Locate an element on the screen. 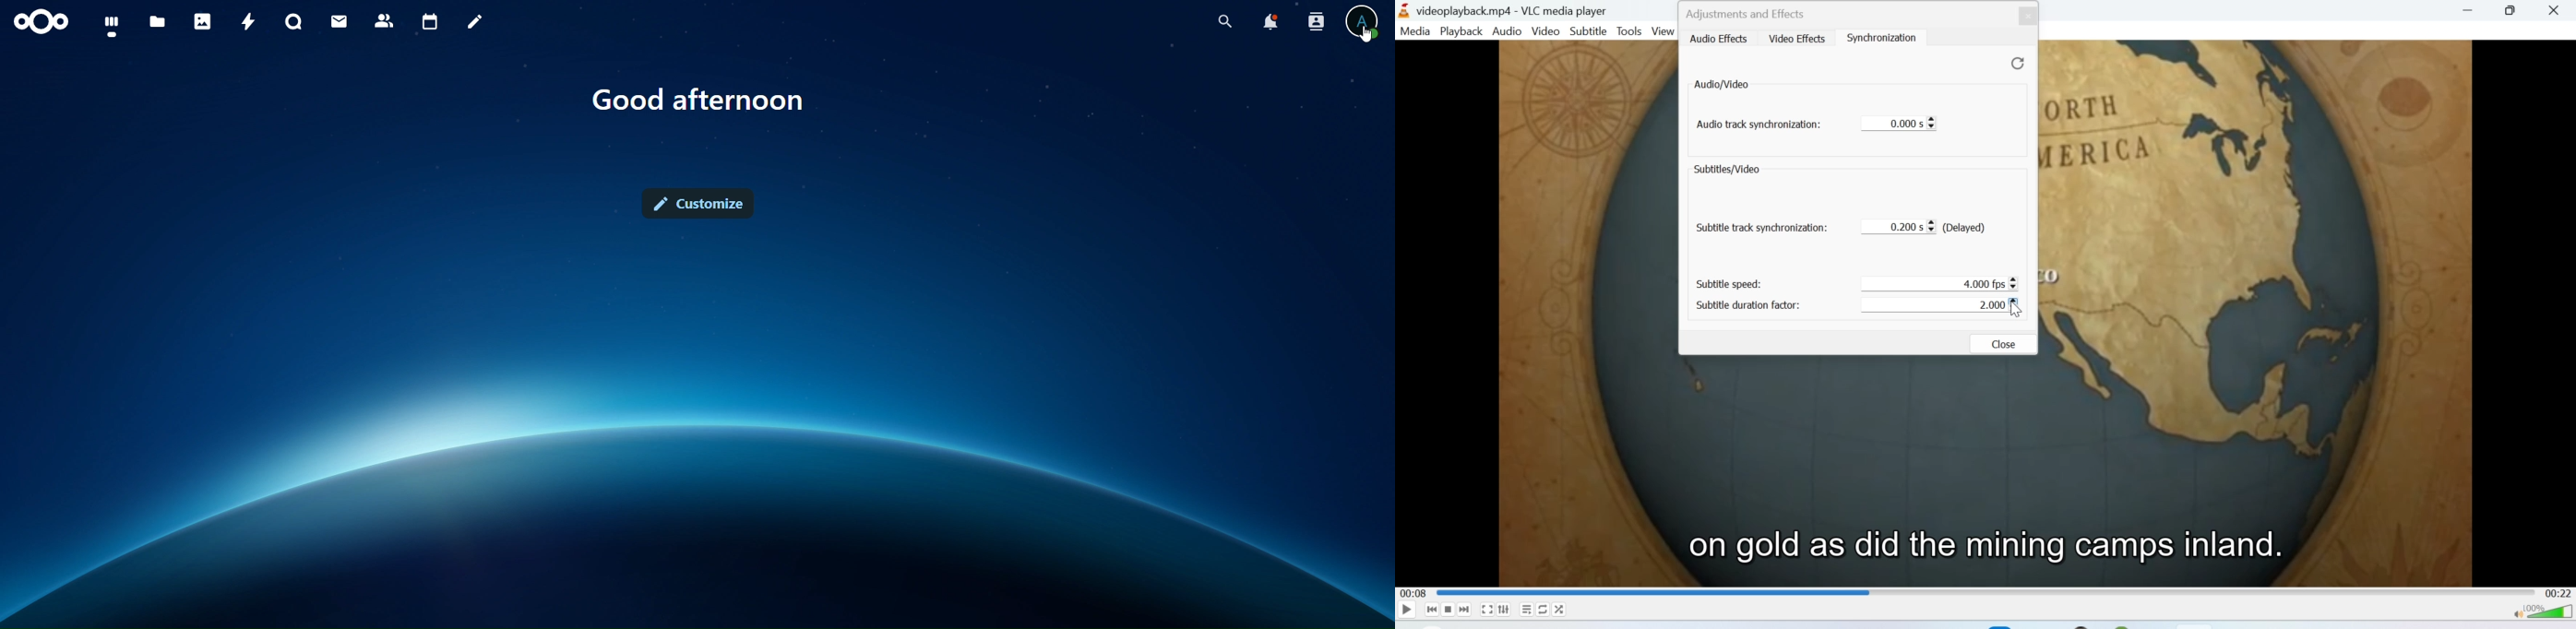  video effects is located at coordinates (1796, 37).